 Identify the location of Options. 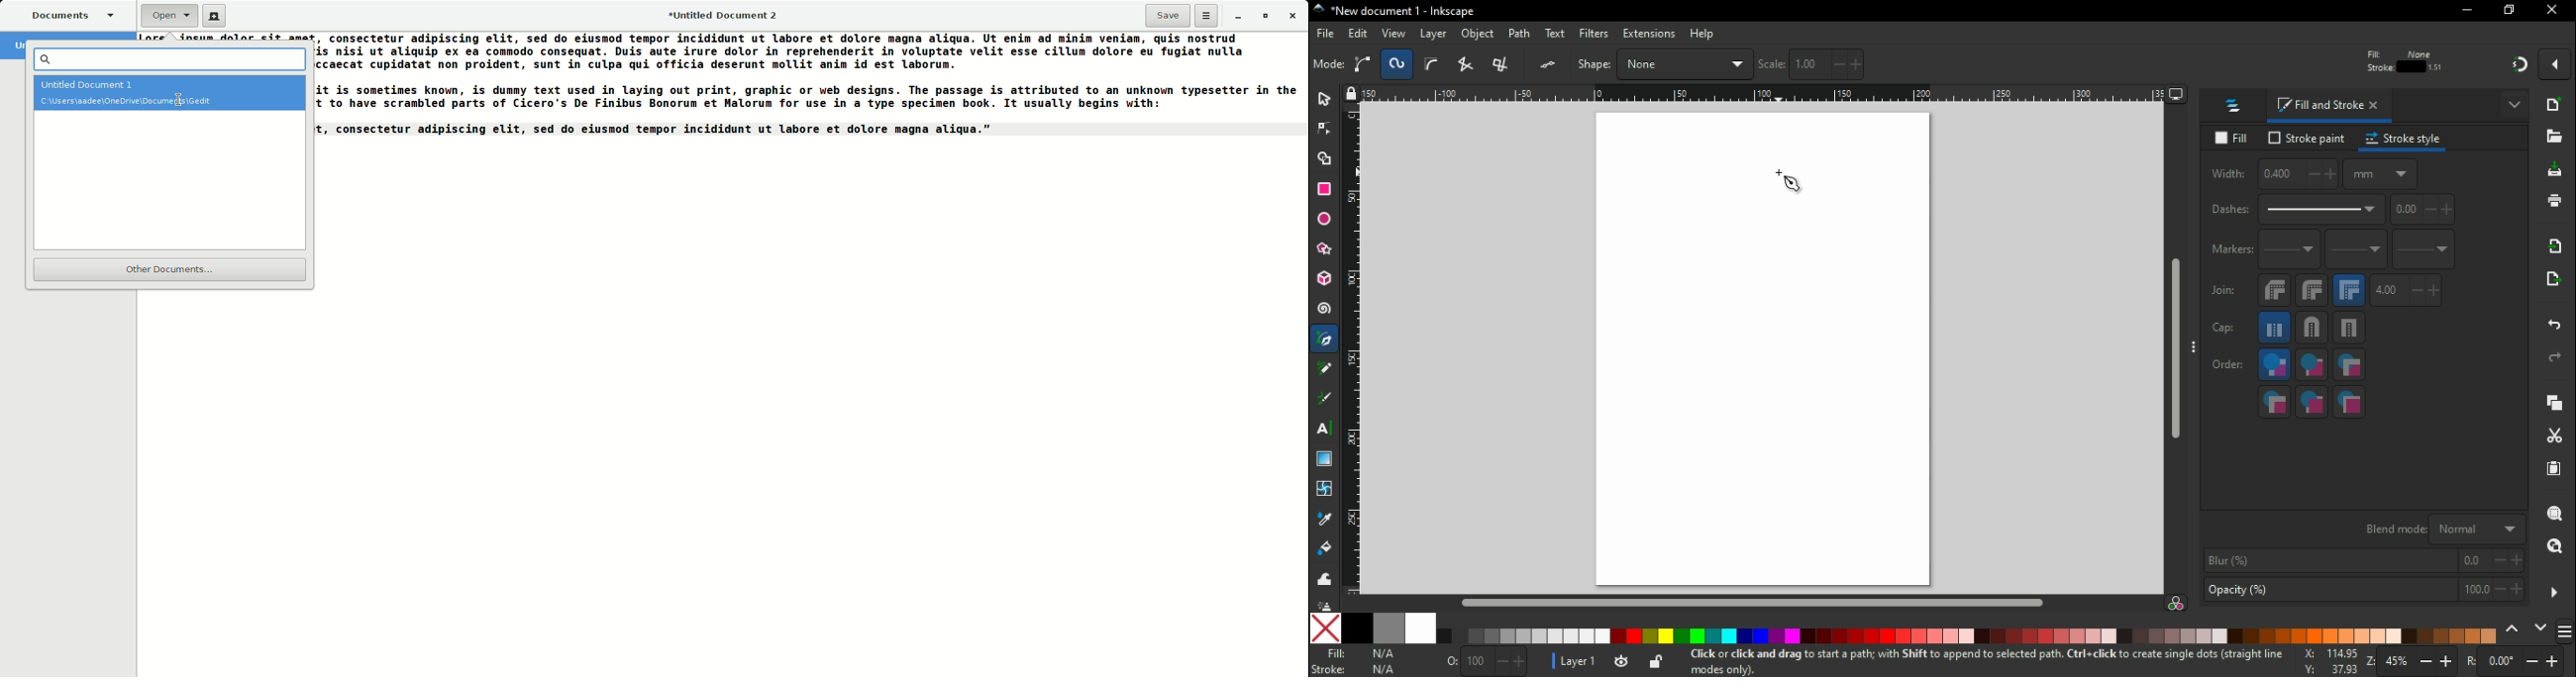
(1207, 16).